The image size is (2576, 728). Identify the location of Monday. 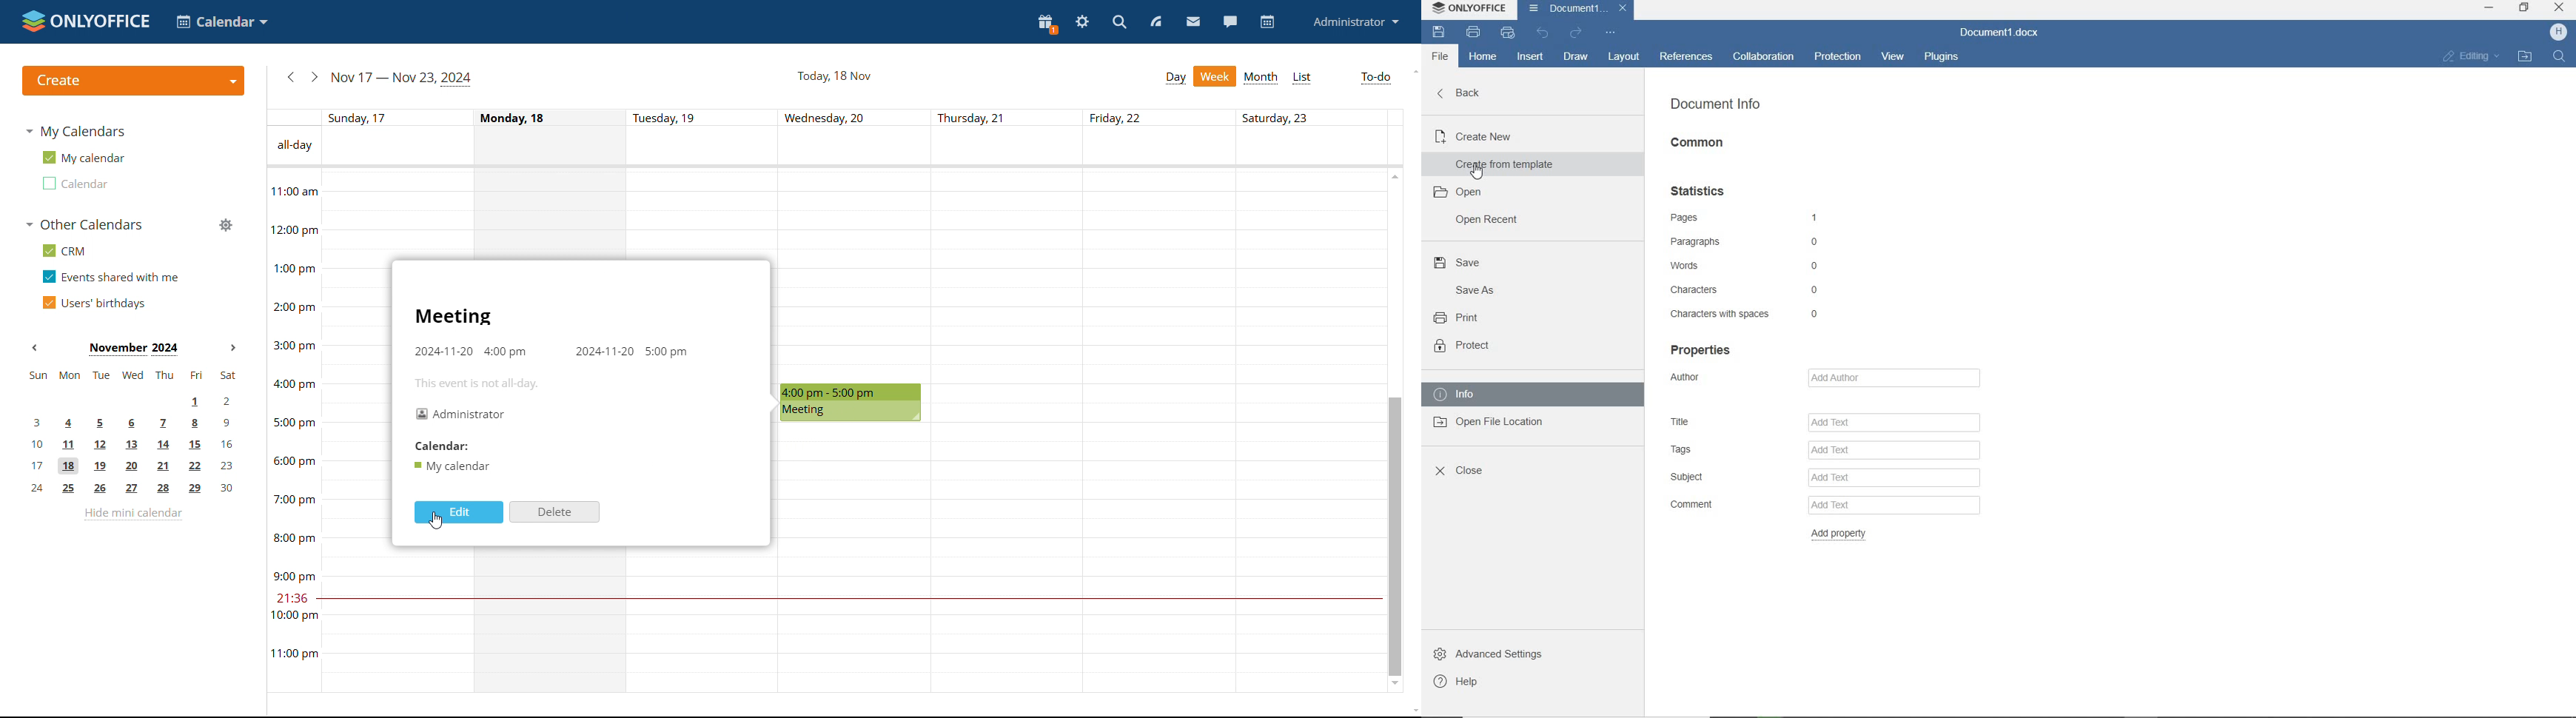
(552, 623).